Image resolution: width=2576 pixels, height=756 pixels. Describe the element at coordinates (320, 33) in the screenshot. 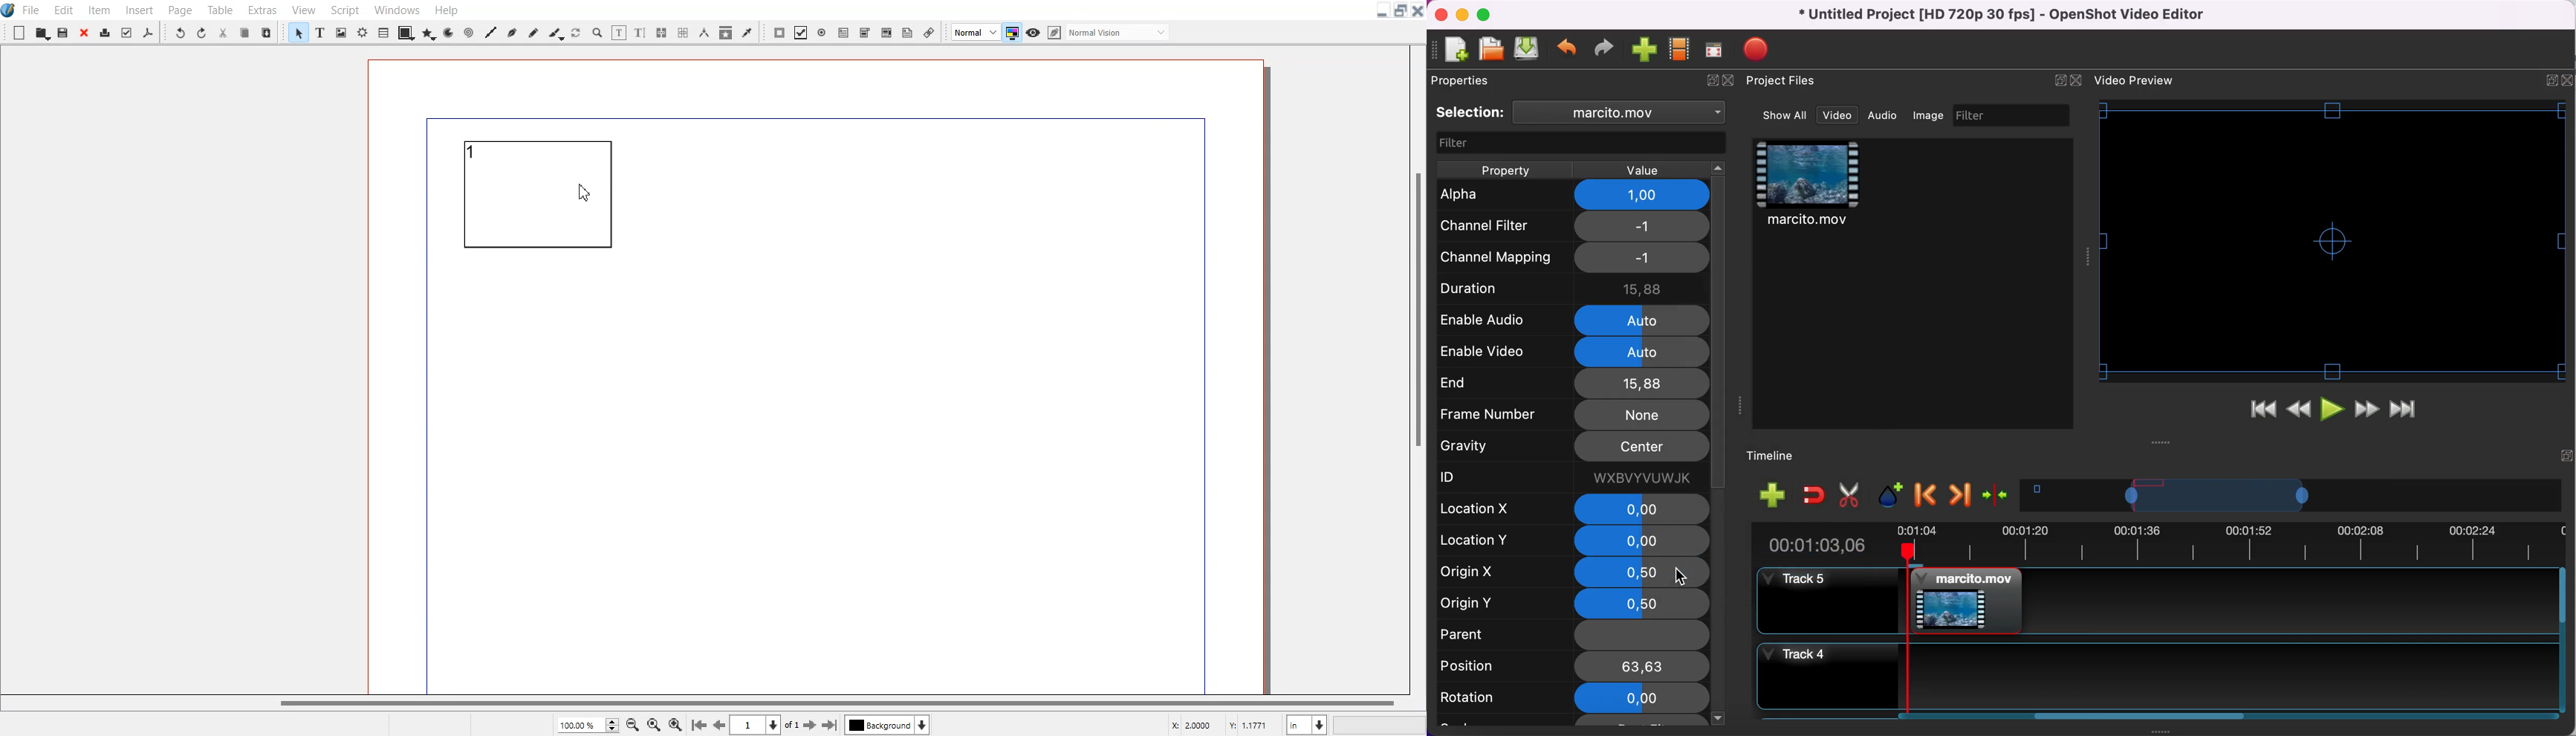

I see `Text Frame` at that location.